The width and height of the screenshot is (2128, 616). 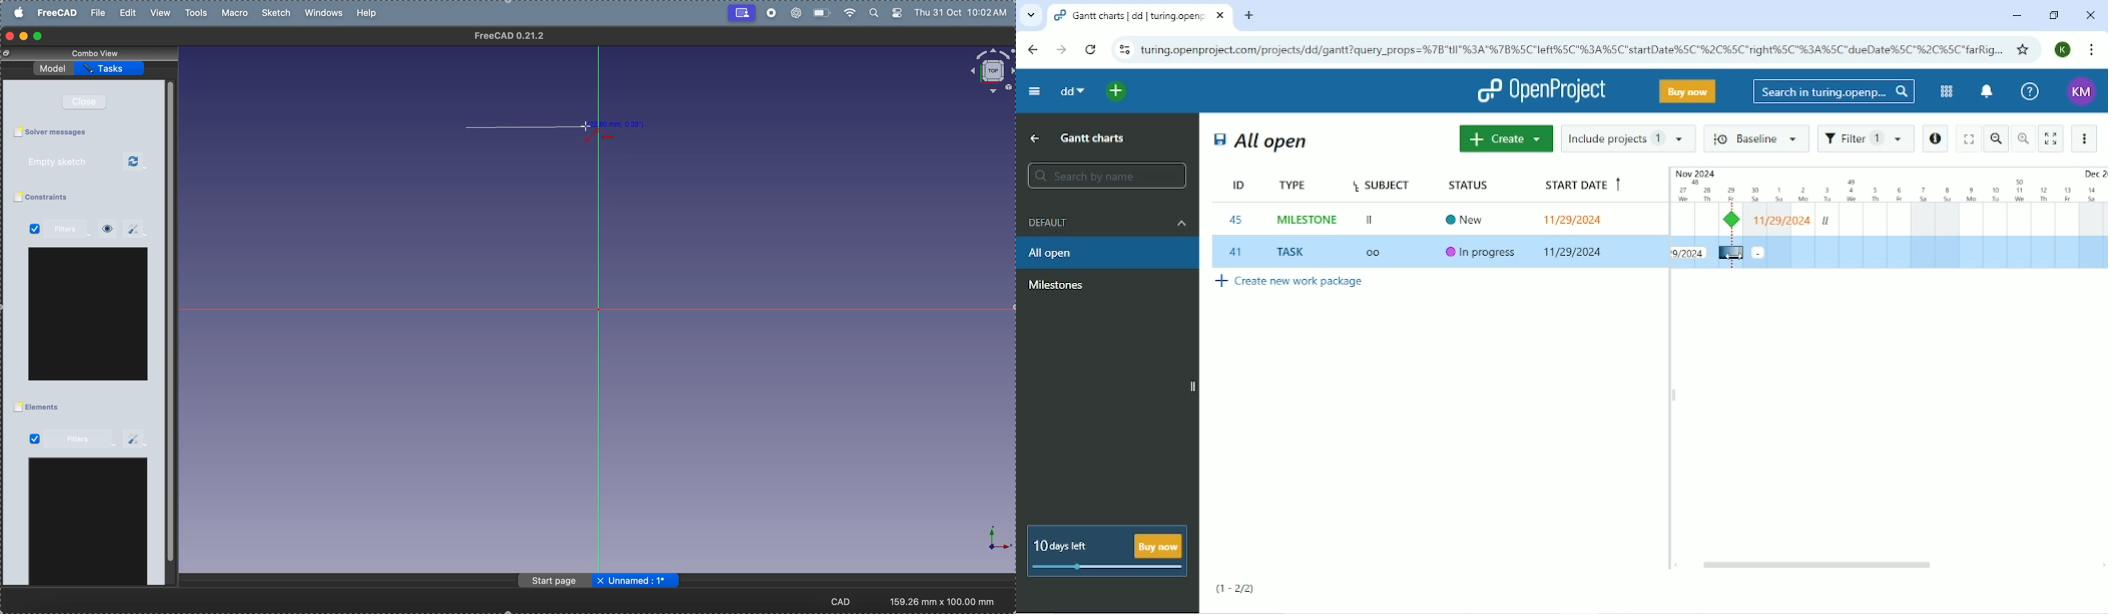 What do you see at coordinates (108, 229) in the screenshot?
I see `view` at bounding box center [108, 229].